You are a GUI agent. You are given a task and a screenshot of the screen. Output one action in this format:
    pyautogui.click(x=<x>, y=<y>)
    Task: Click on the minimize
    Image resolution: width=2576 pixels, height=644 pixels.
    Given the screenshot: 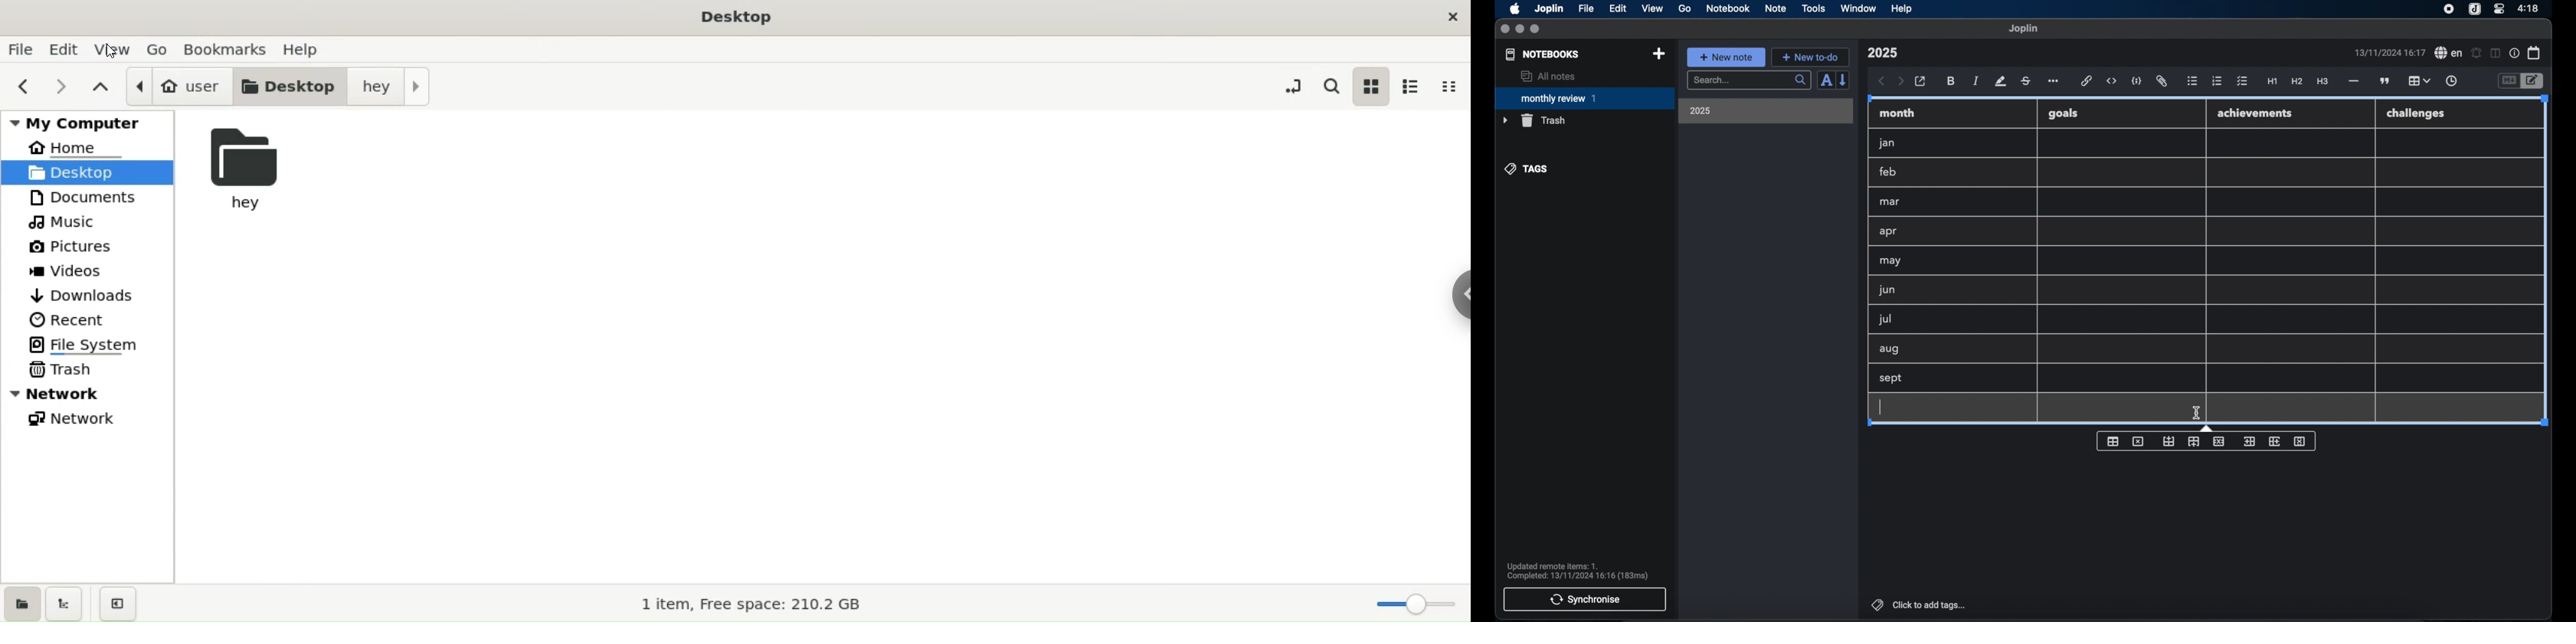 What is the action you would take?
    pyautogui.click(x=1520, y=29)
    